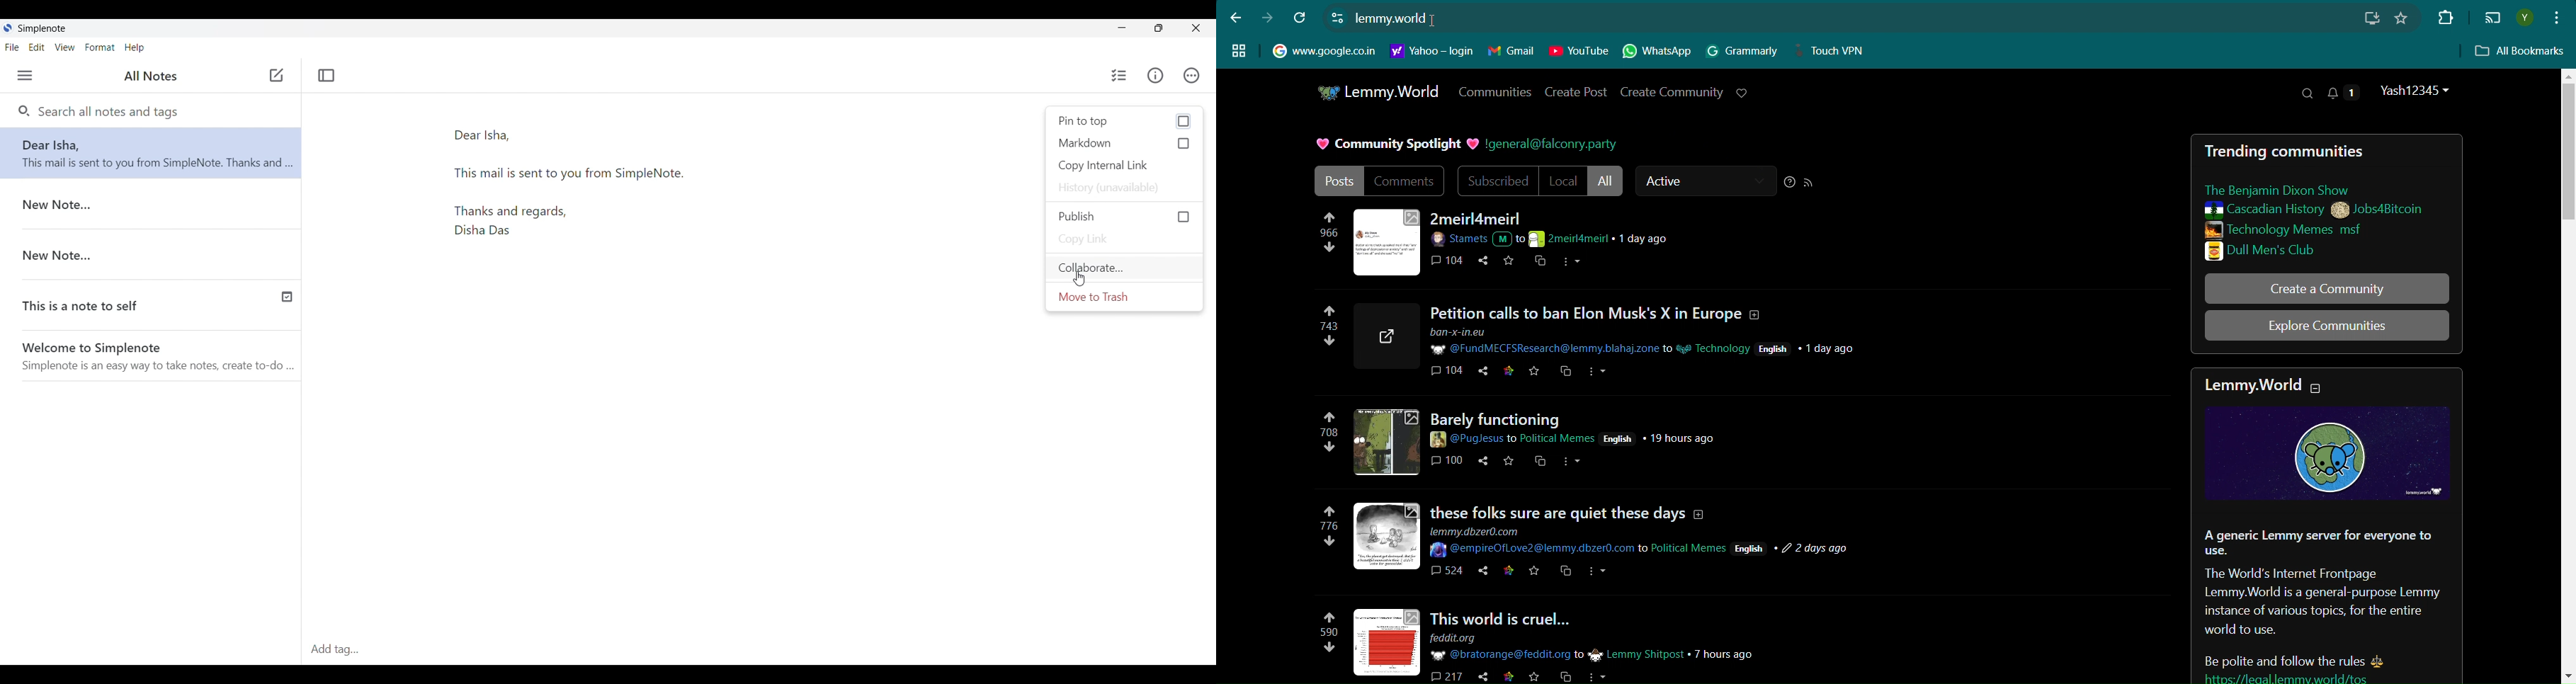 Image resolution: width=2576 pixels, height=700 pixels. Describe the element at coordinates (276, 75) in the screenshot. I see `Click to add new note` at that location.